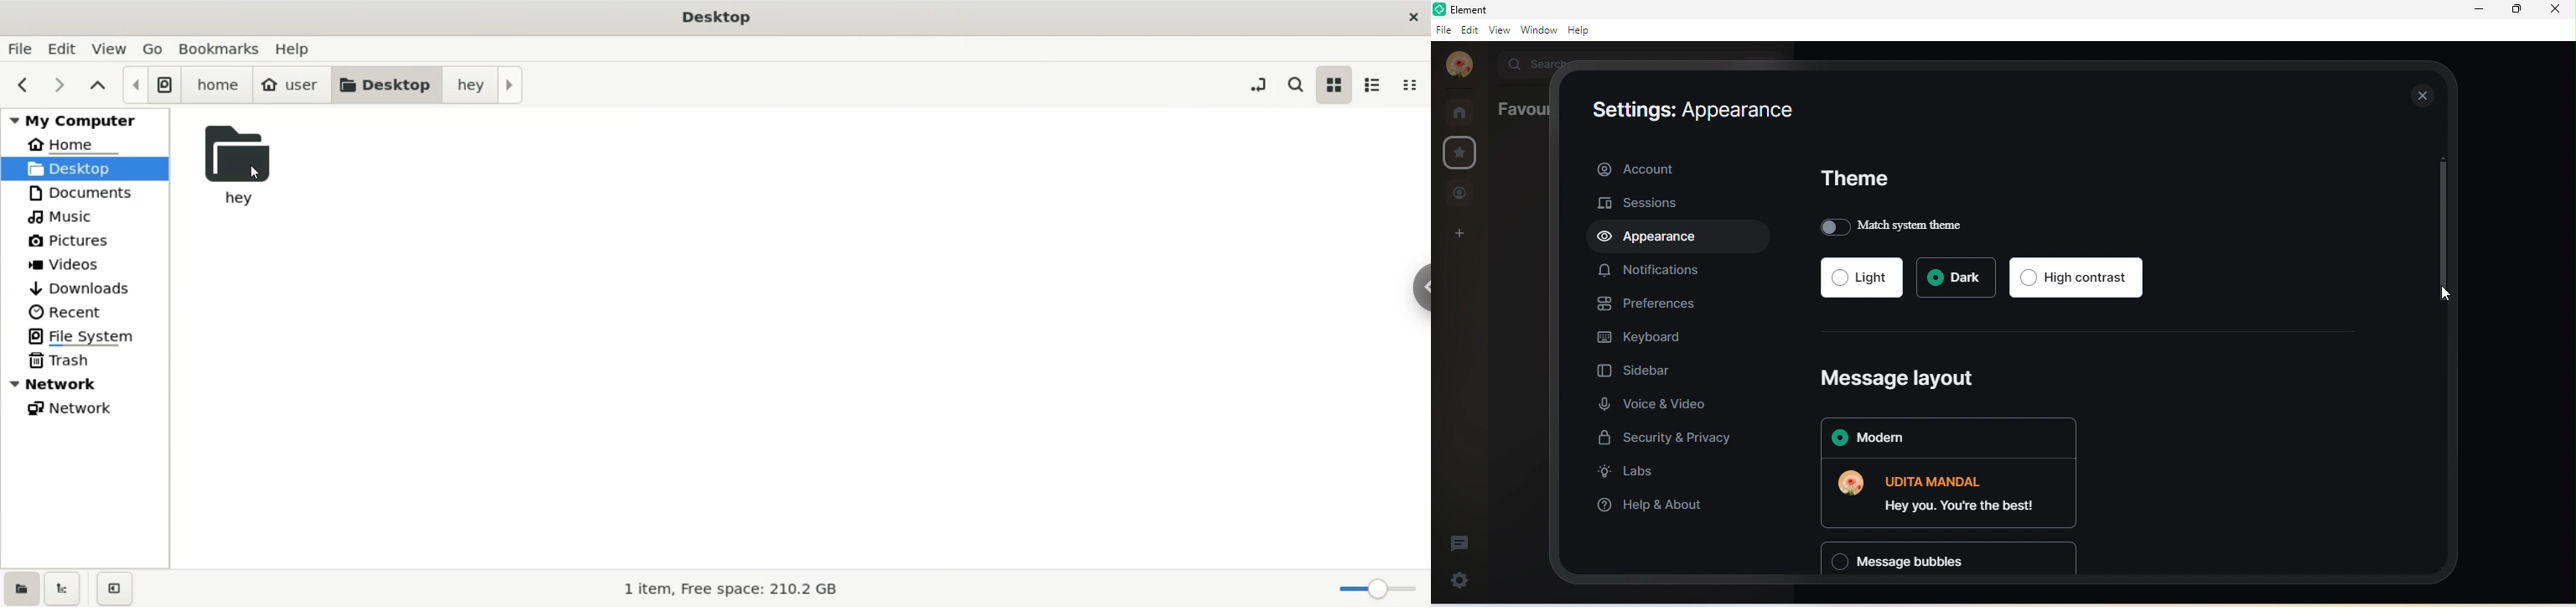 The height and width of the screenshot is (616, 2576). I want to click on theme, so click(1858, 181).